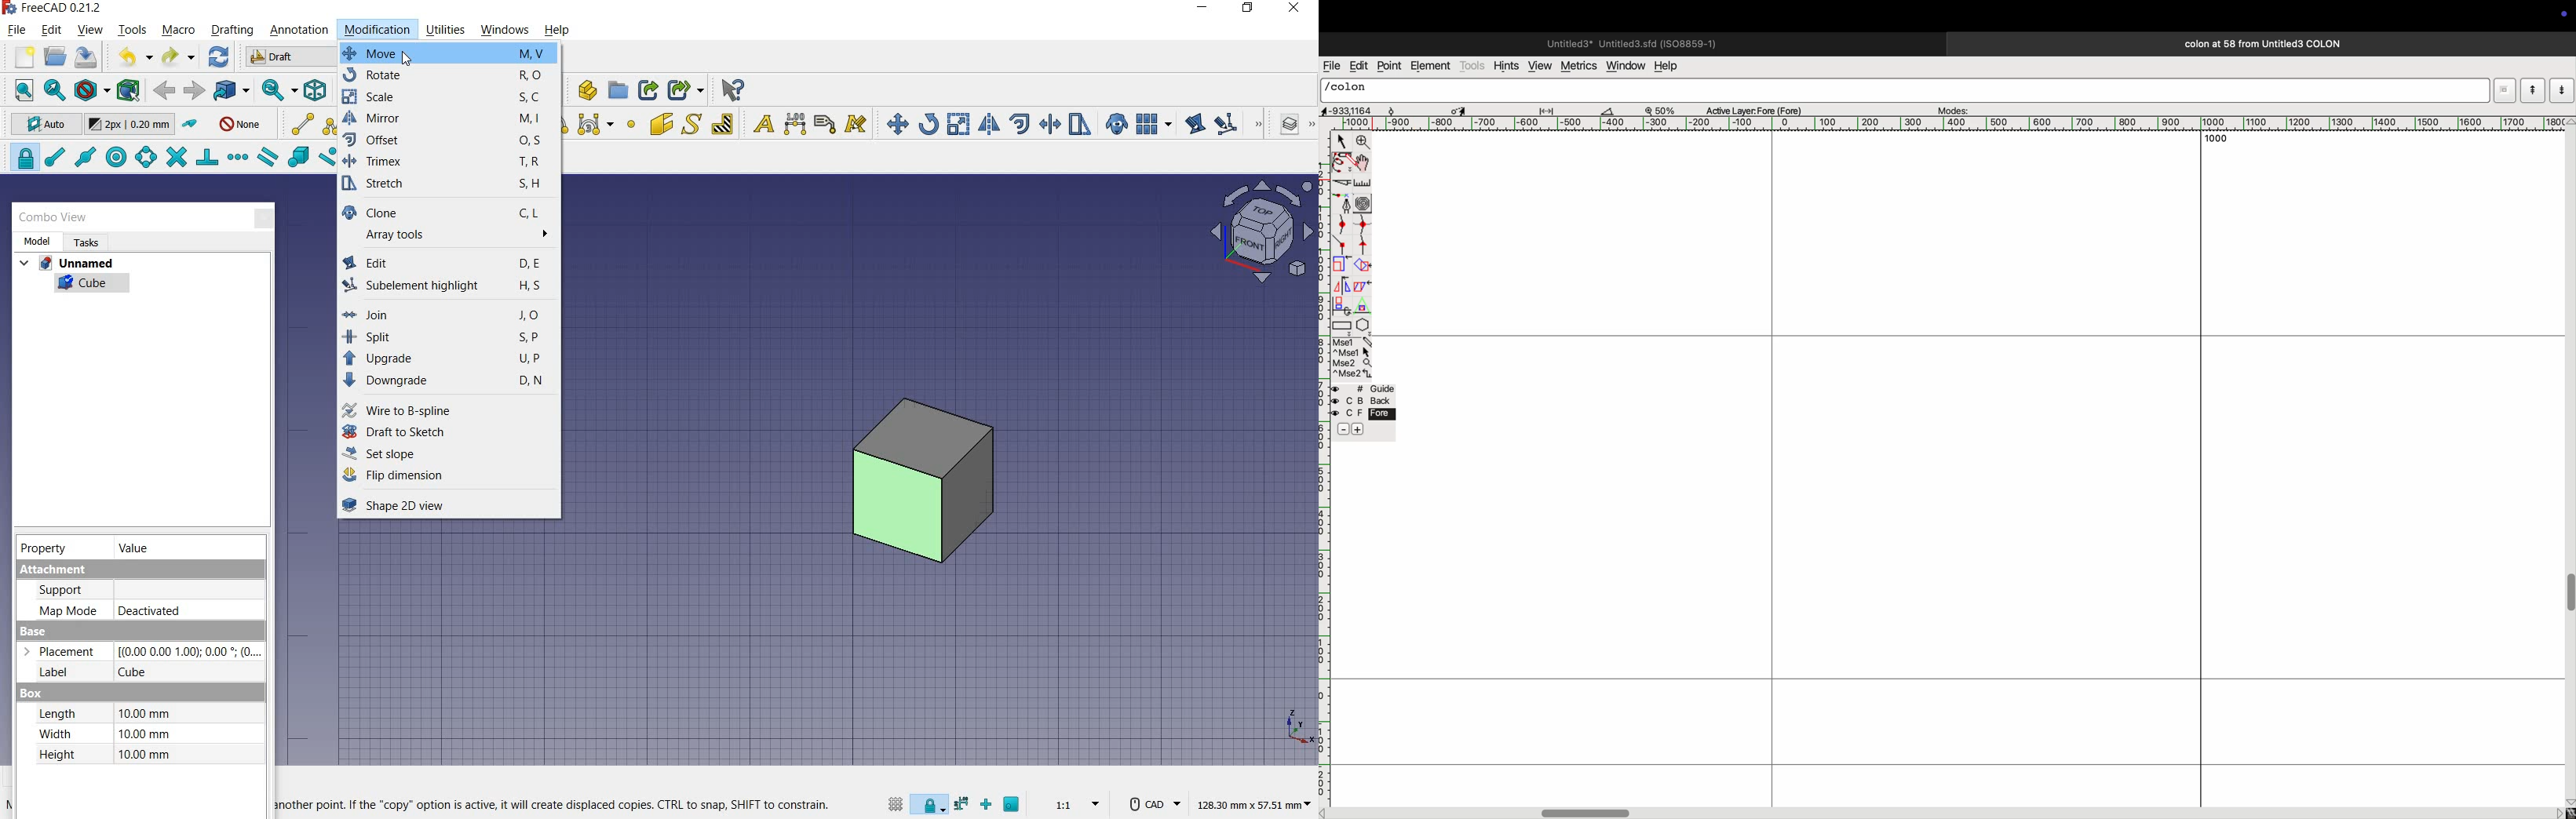 This screenshot has height=840, width=2576. What do you see at coordinates (57, 57) in the screenshot?
I see `open` at bounding box center [57, 57].